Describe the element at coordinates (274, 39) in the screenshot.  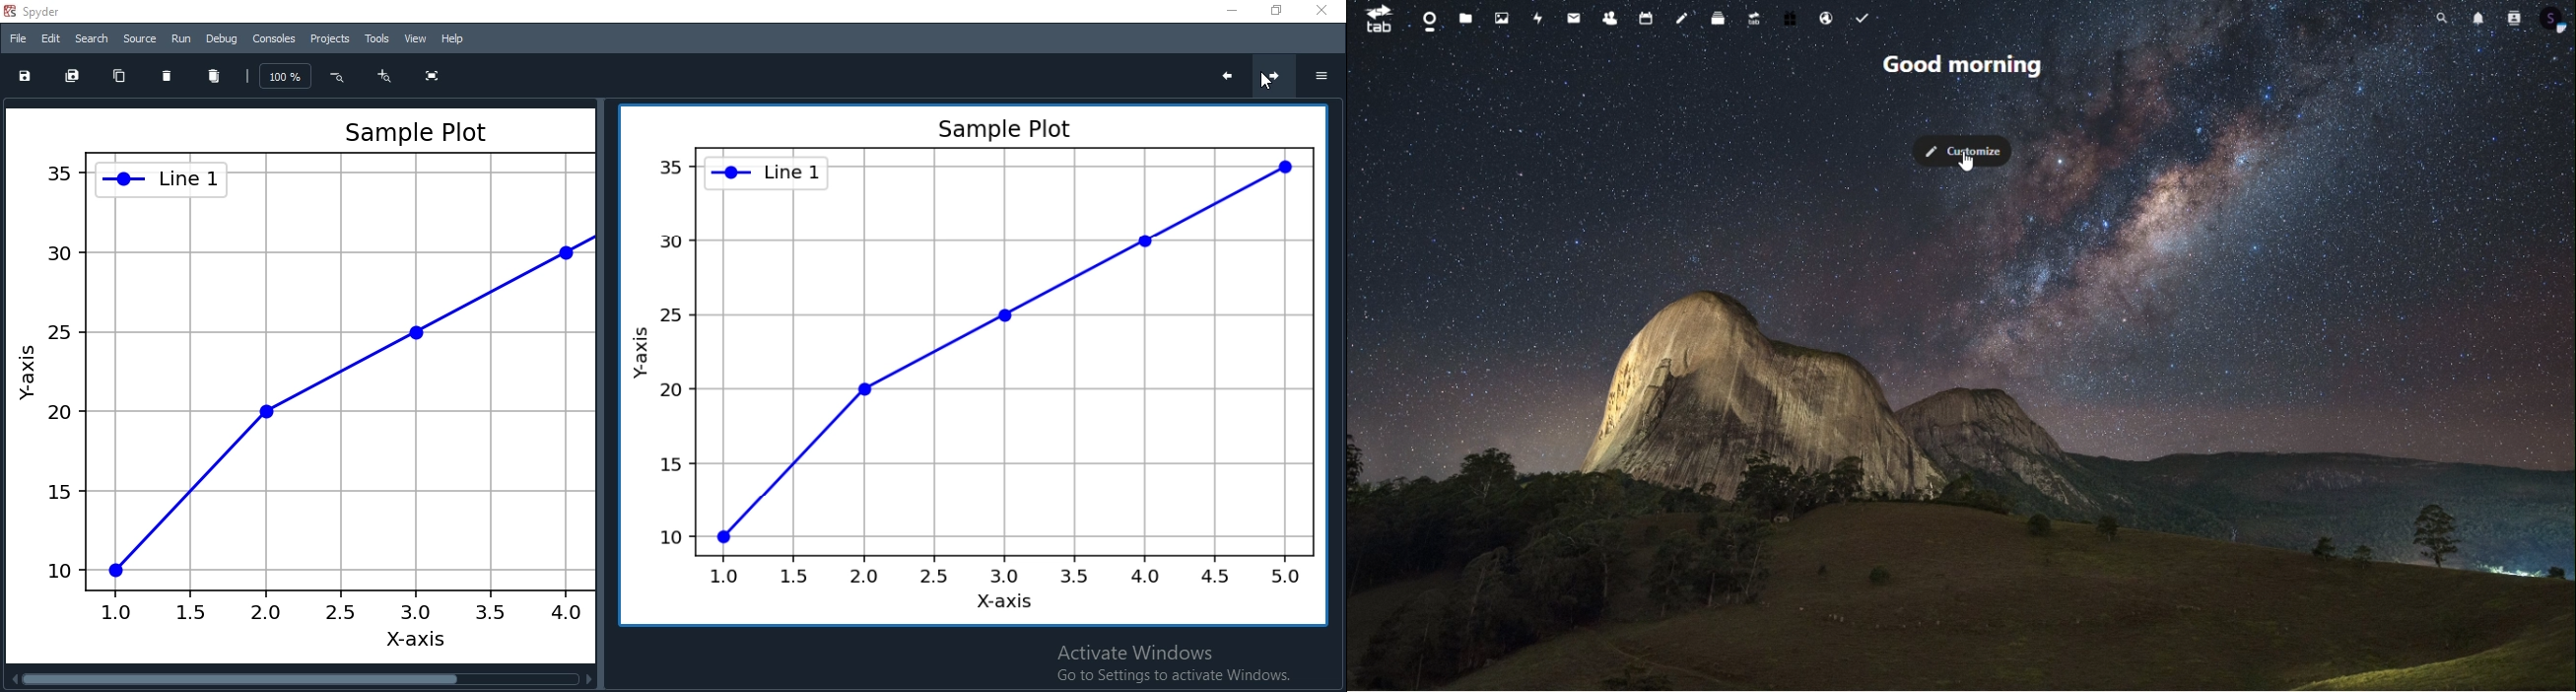
I see `Consoles` at that location.